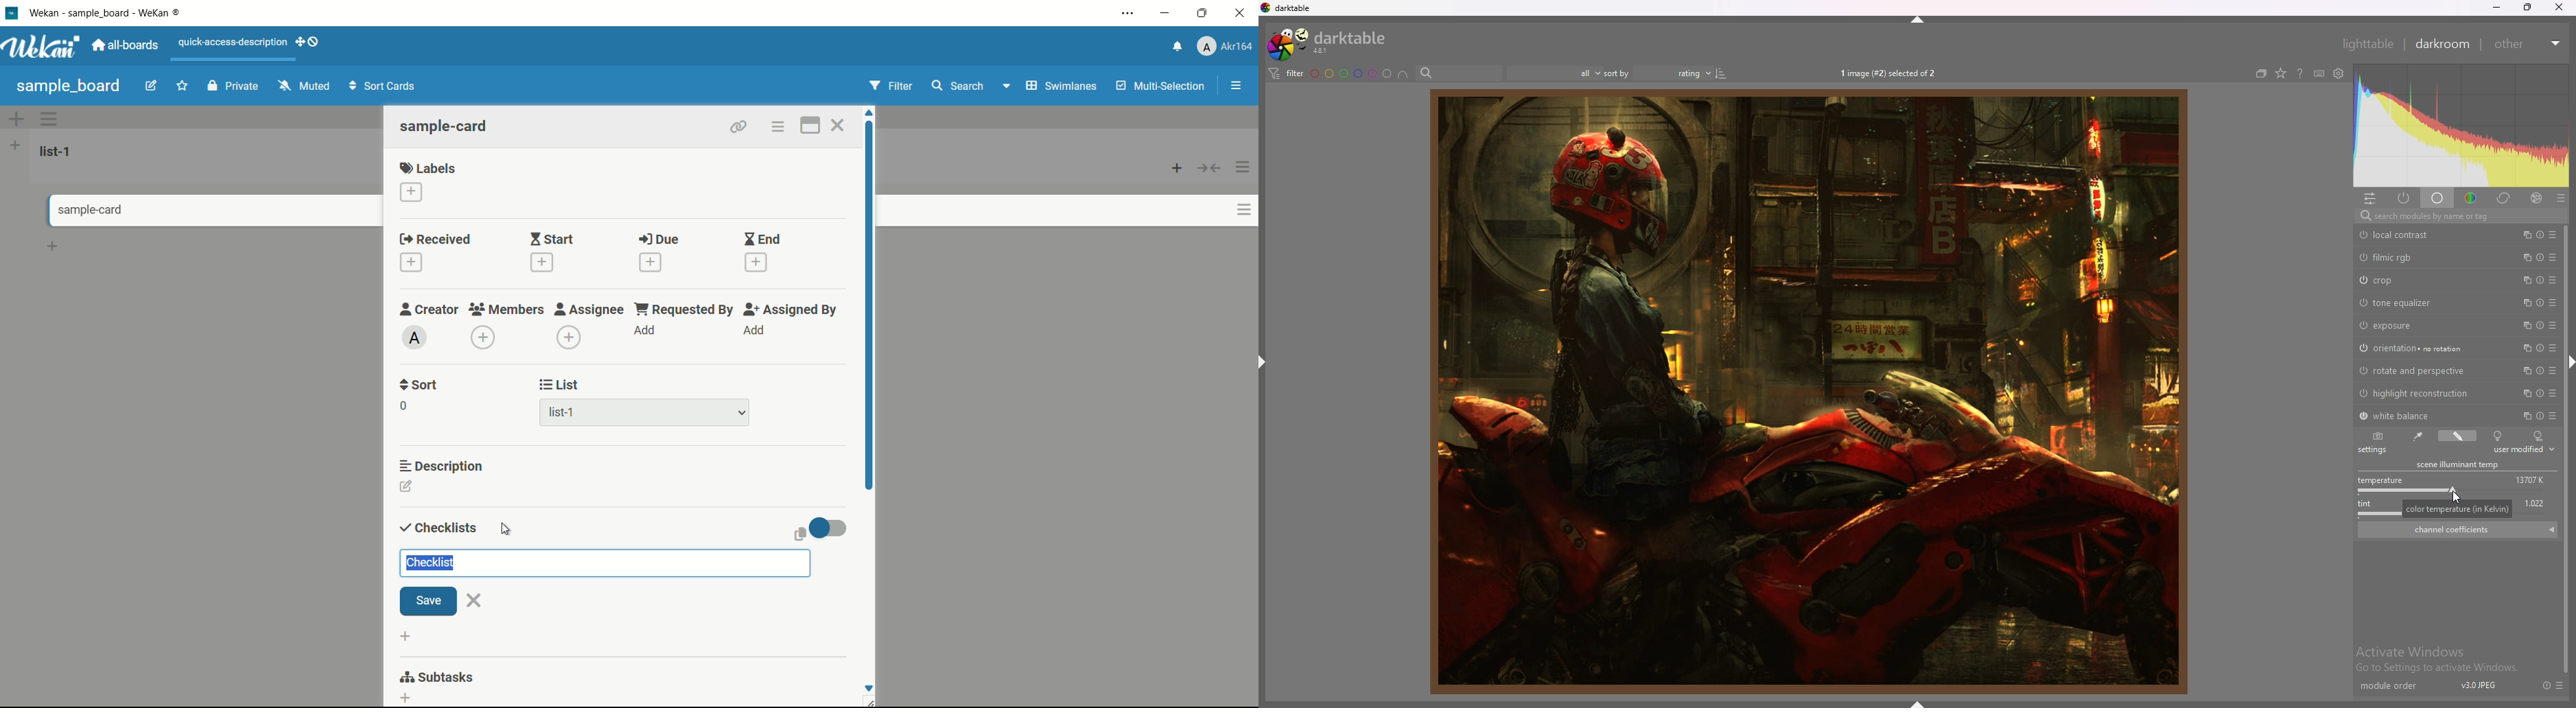  Describe the element at coordinates (2553, 416) in the screenshot. I see `presets` at that location.